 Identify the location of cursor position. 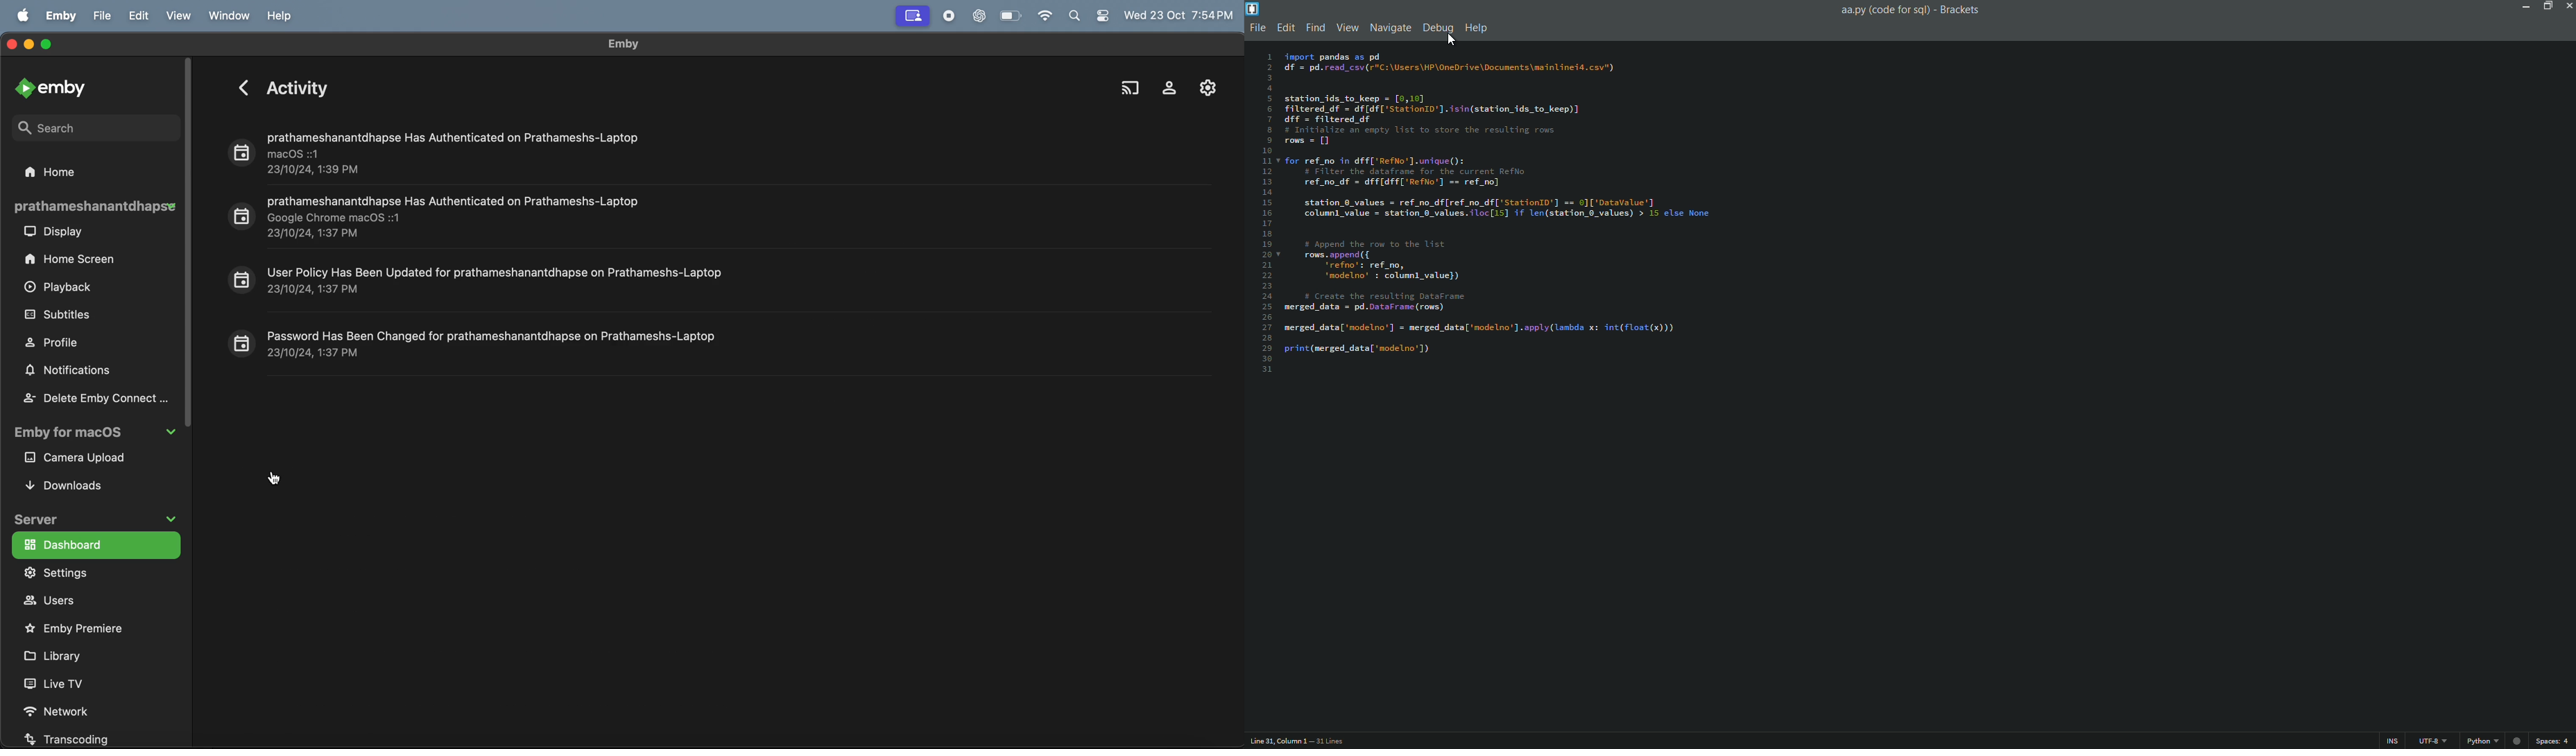
(1277, 742).